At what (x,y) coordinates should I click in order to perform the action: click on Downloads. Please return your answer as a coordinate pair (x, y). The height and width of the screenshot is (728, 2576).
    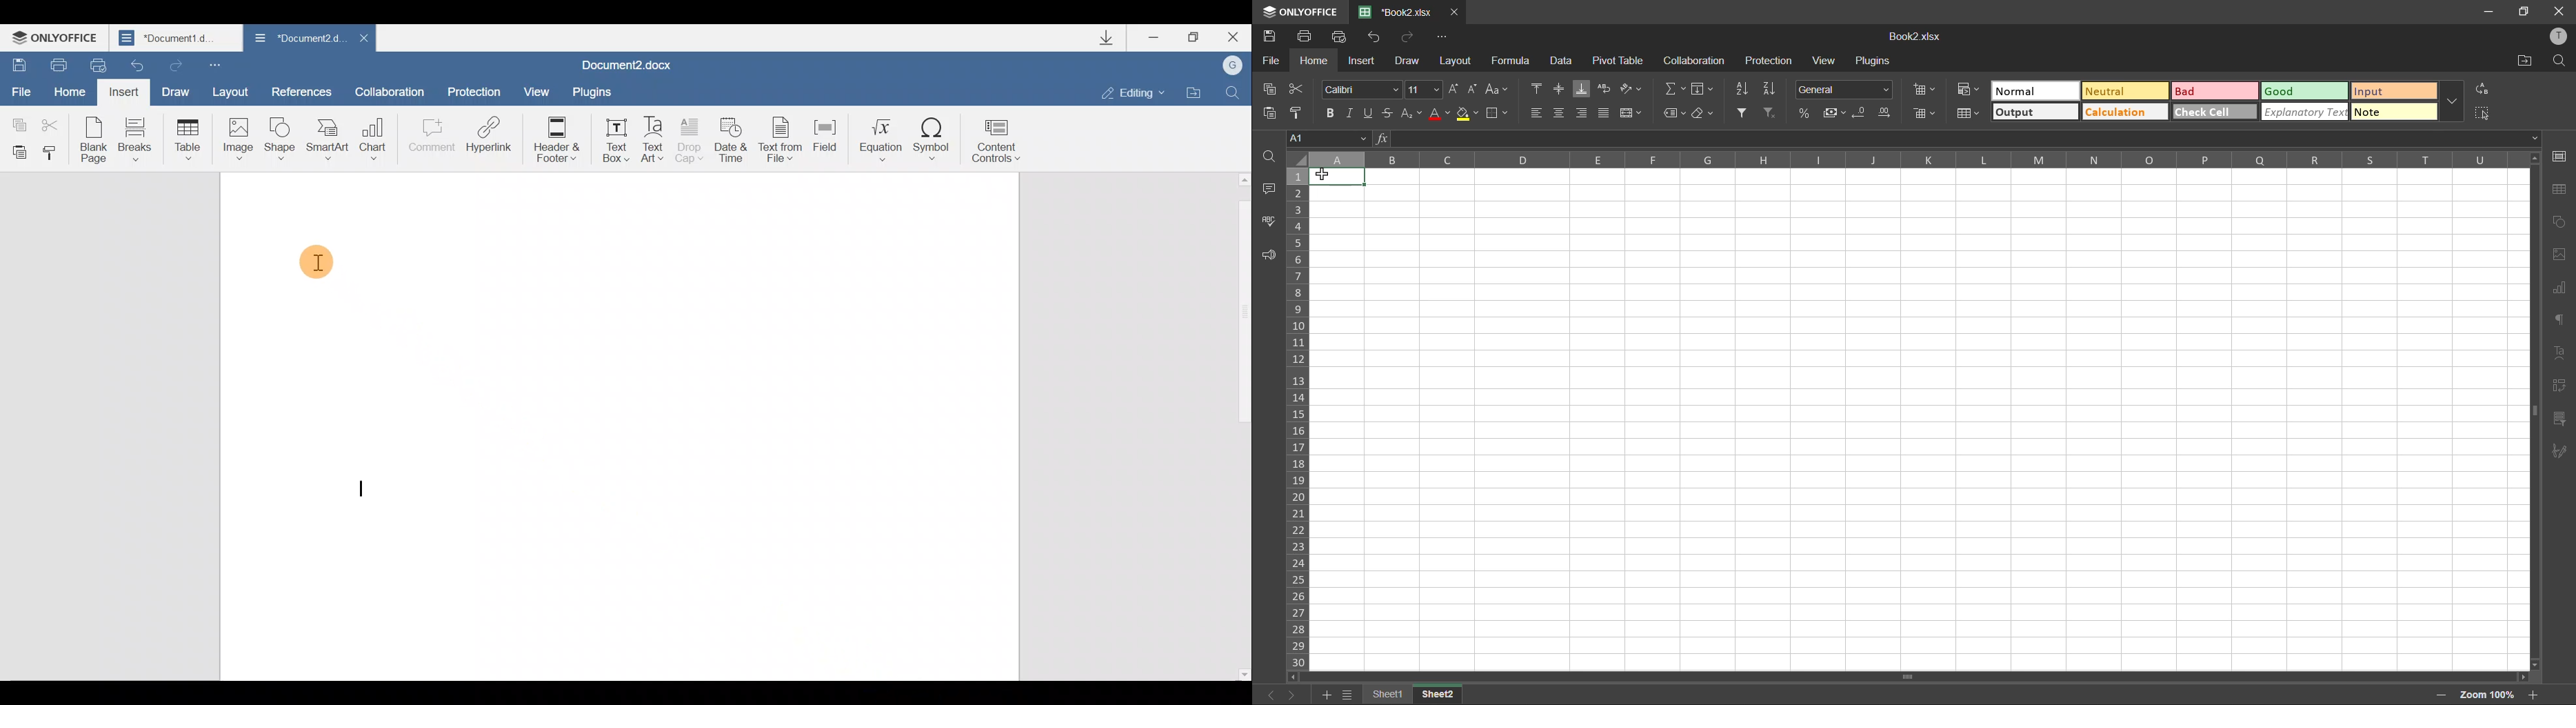
    Looking at the image, I should click on (1114, 40).